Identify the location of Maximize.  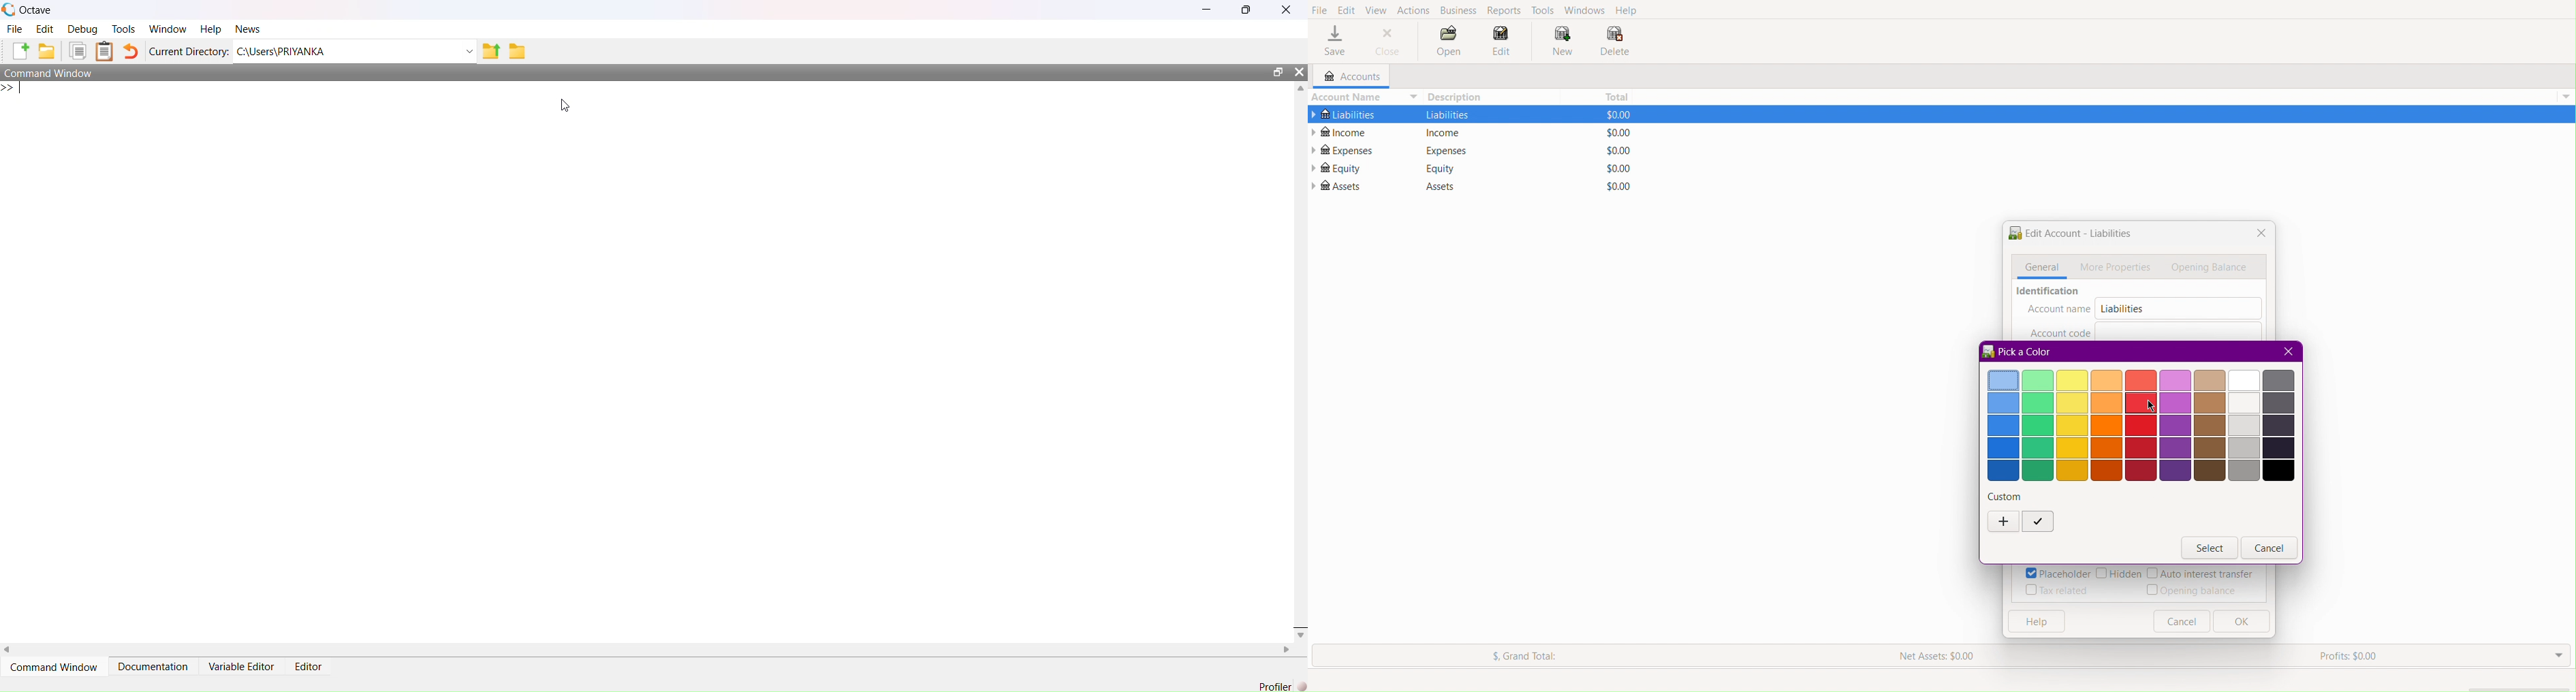
(1247, 11).